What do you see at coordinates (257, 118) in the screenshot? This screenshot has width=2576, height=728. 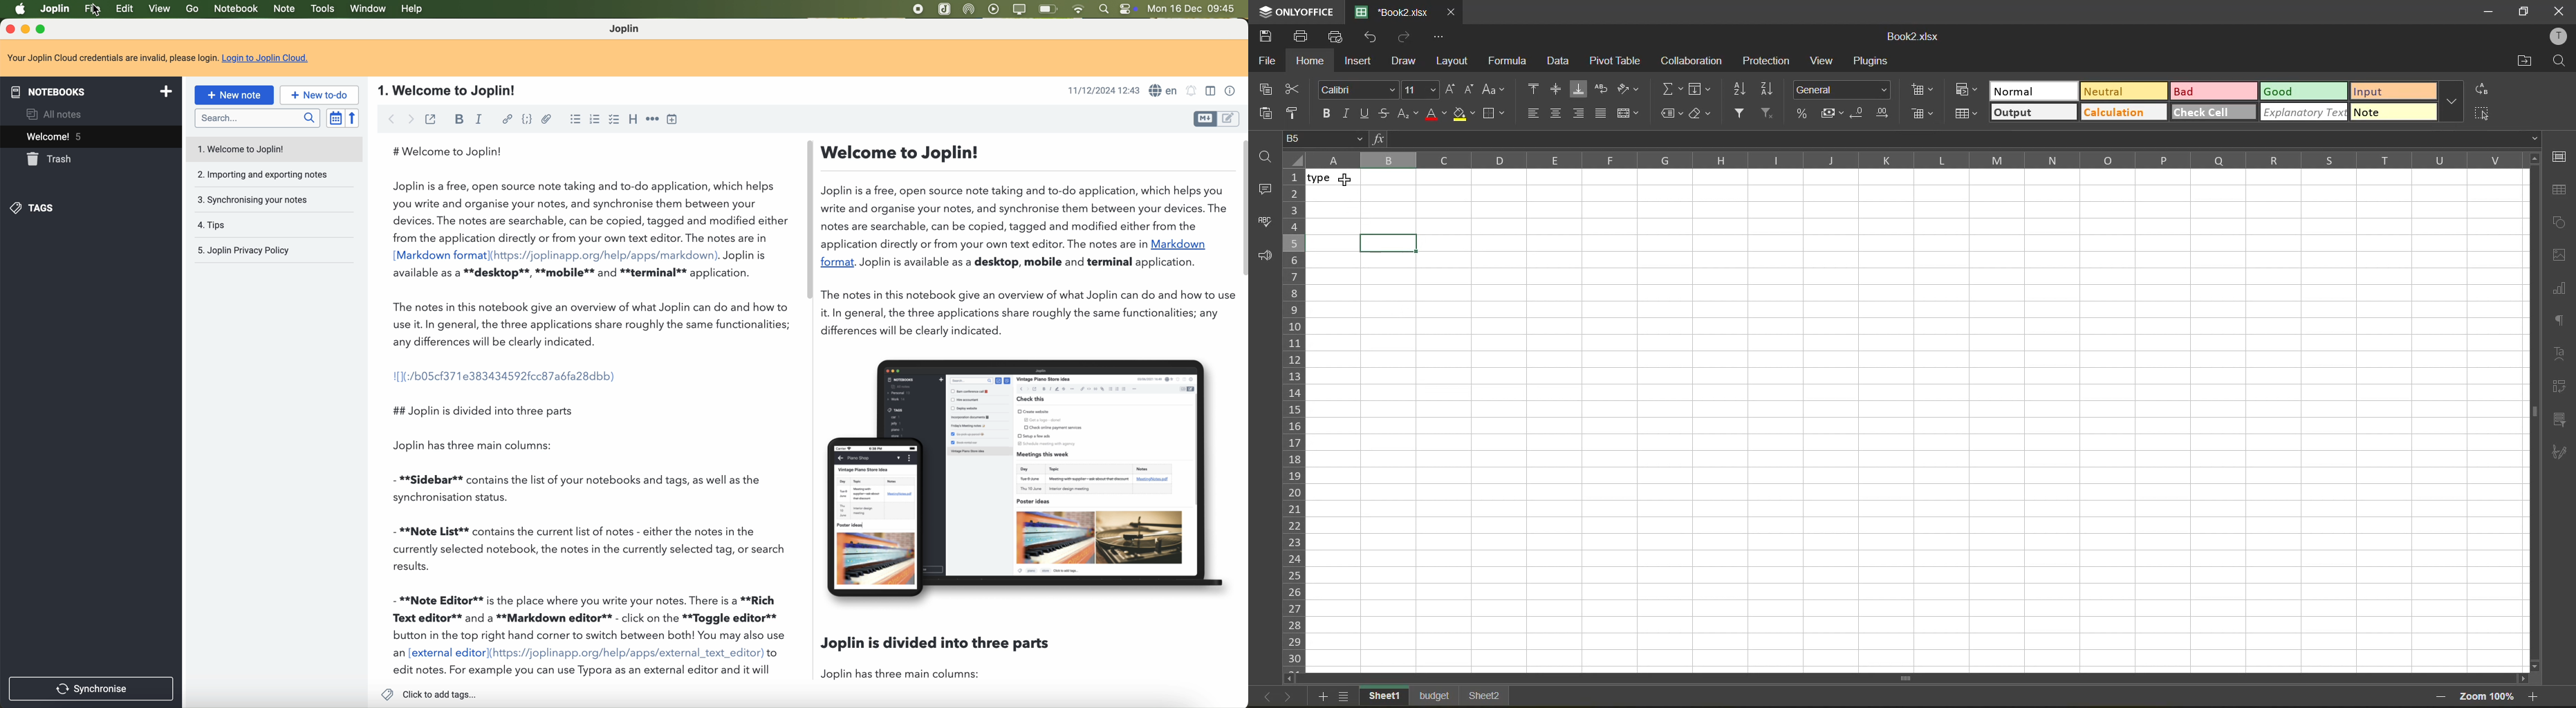 I see `search bar` at bounding box center [257, 118].